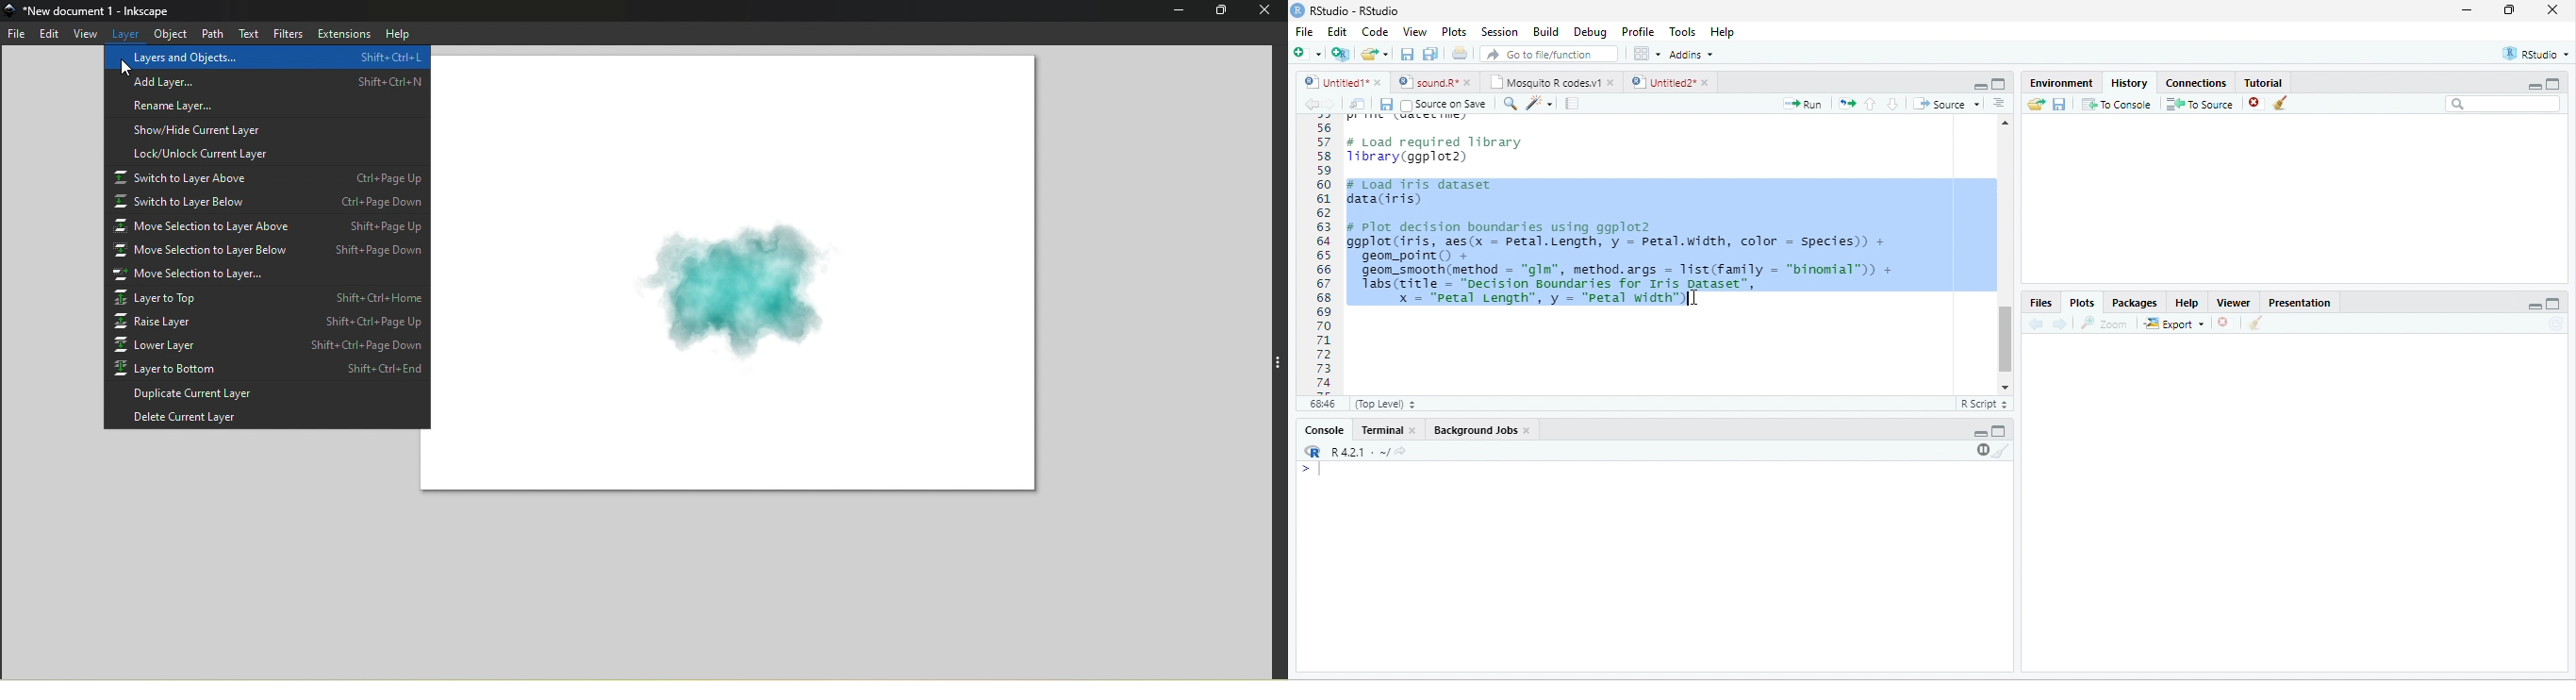 Image resolution: width=2576 pixels, height=700 pixels. What do you see at coordinates (1296, 10) in the screenshot?
I see `logo` at bounding box center [1296, 10].